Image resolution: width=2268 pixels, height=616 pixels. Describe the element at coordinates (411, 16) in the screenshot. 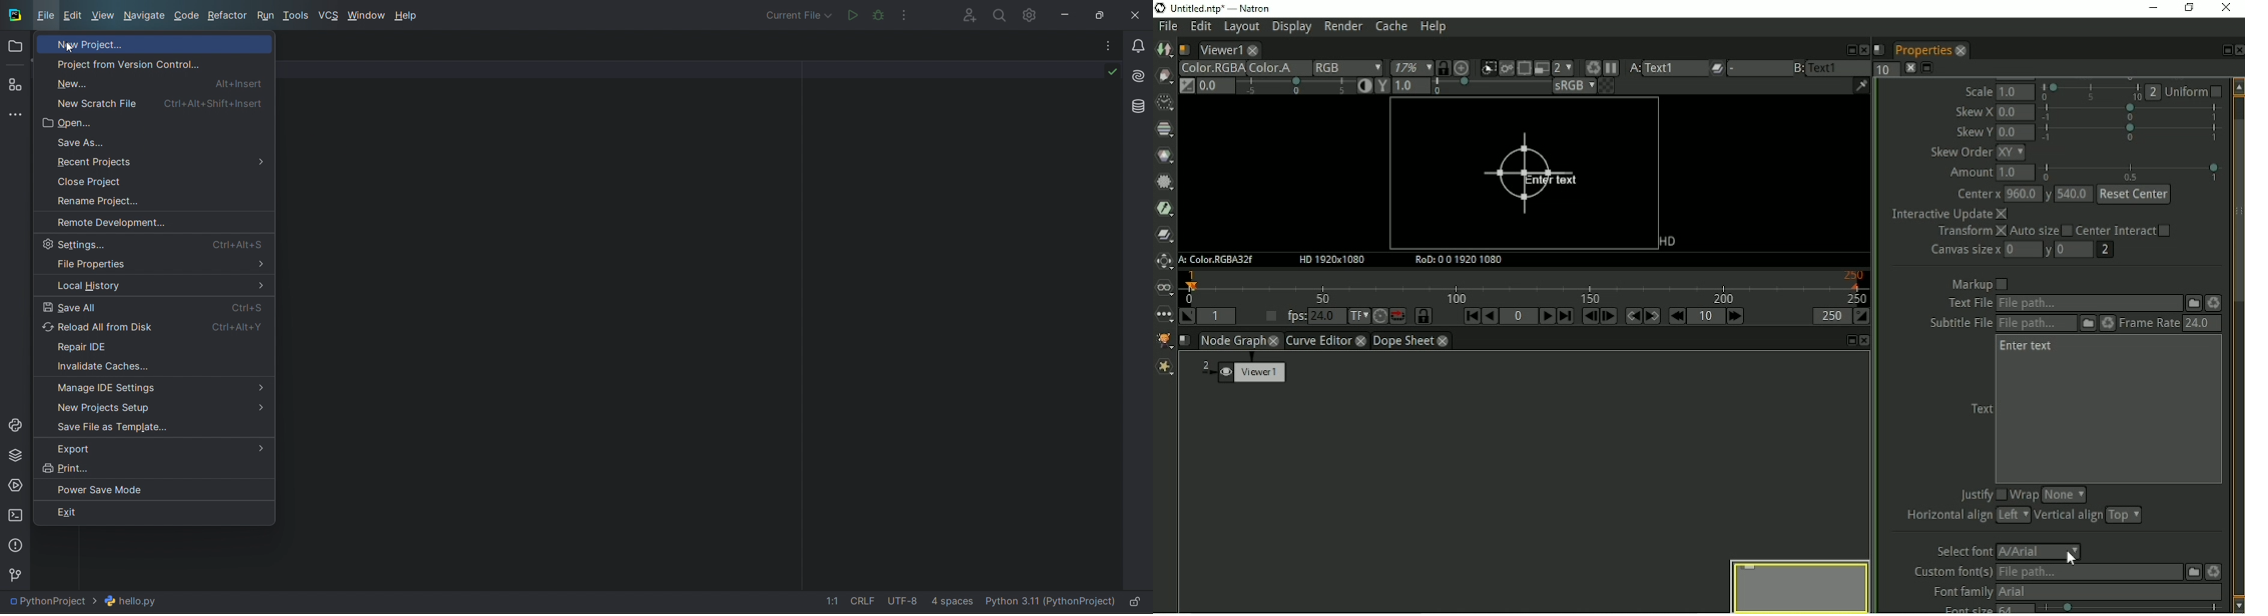

I see `help` at that location.